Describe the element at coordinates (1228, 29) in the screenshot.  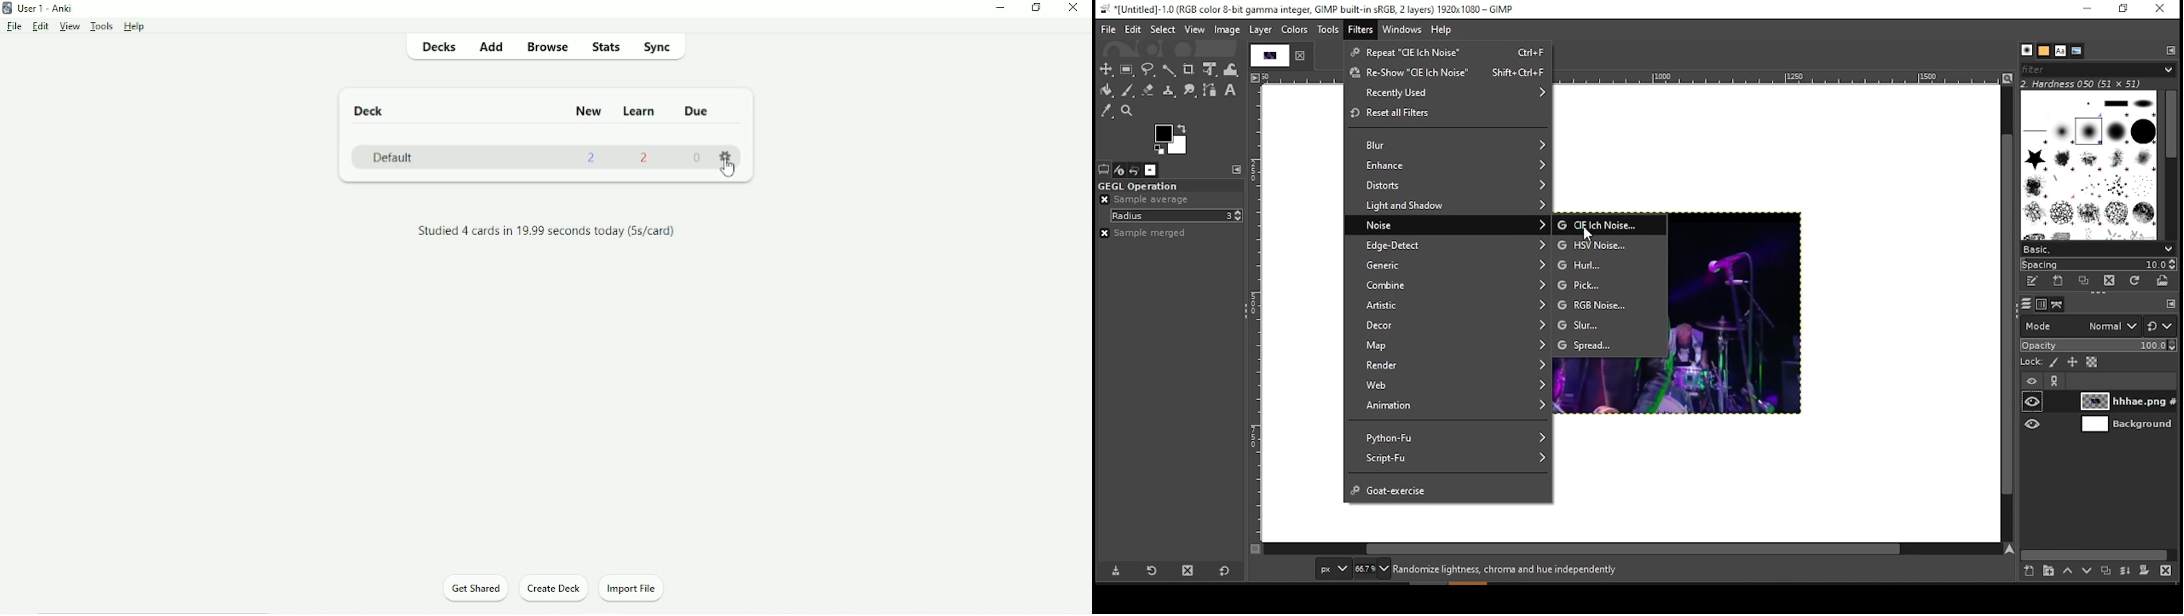
I see `image` at that location.